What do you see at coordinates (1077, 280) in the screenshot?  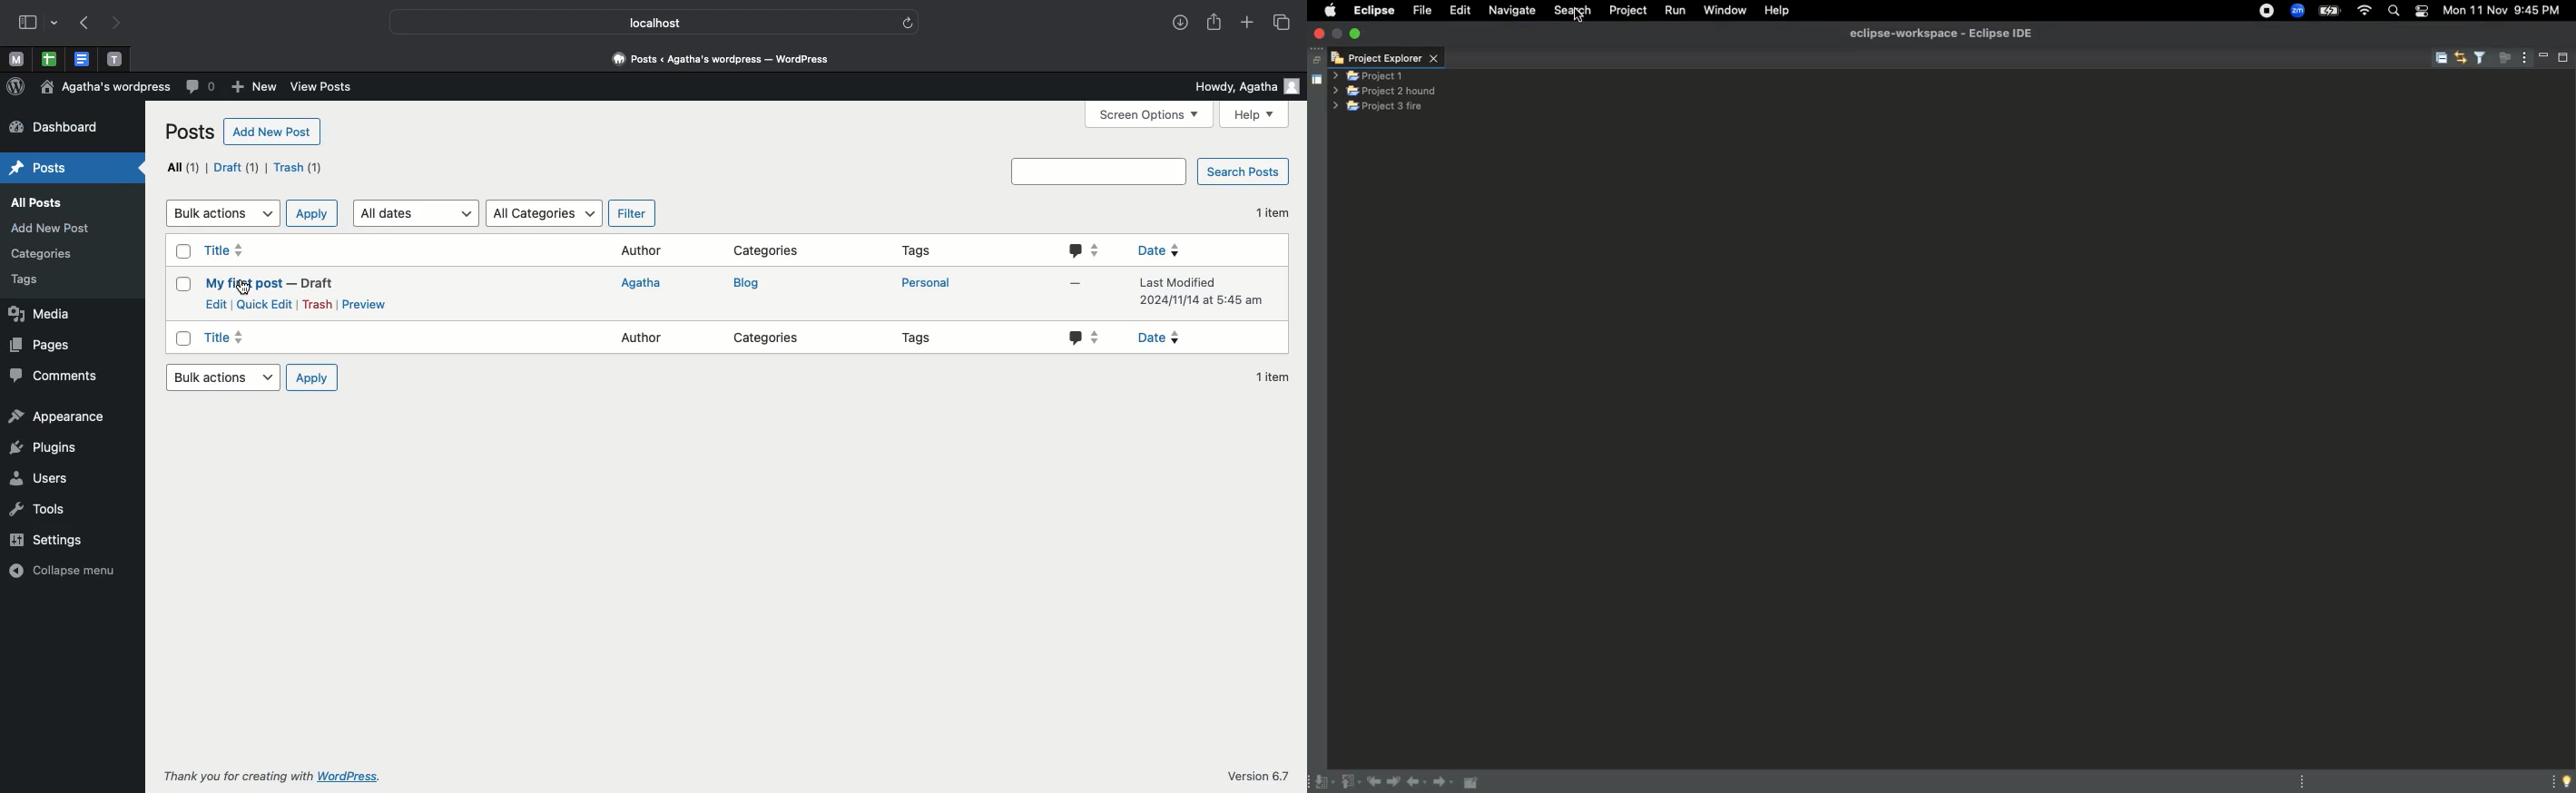 I see `-` at bounding box center [1077, 280].